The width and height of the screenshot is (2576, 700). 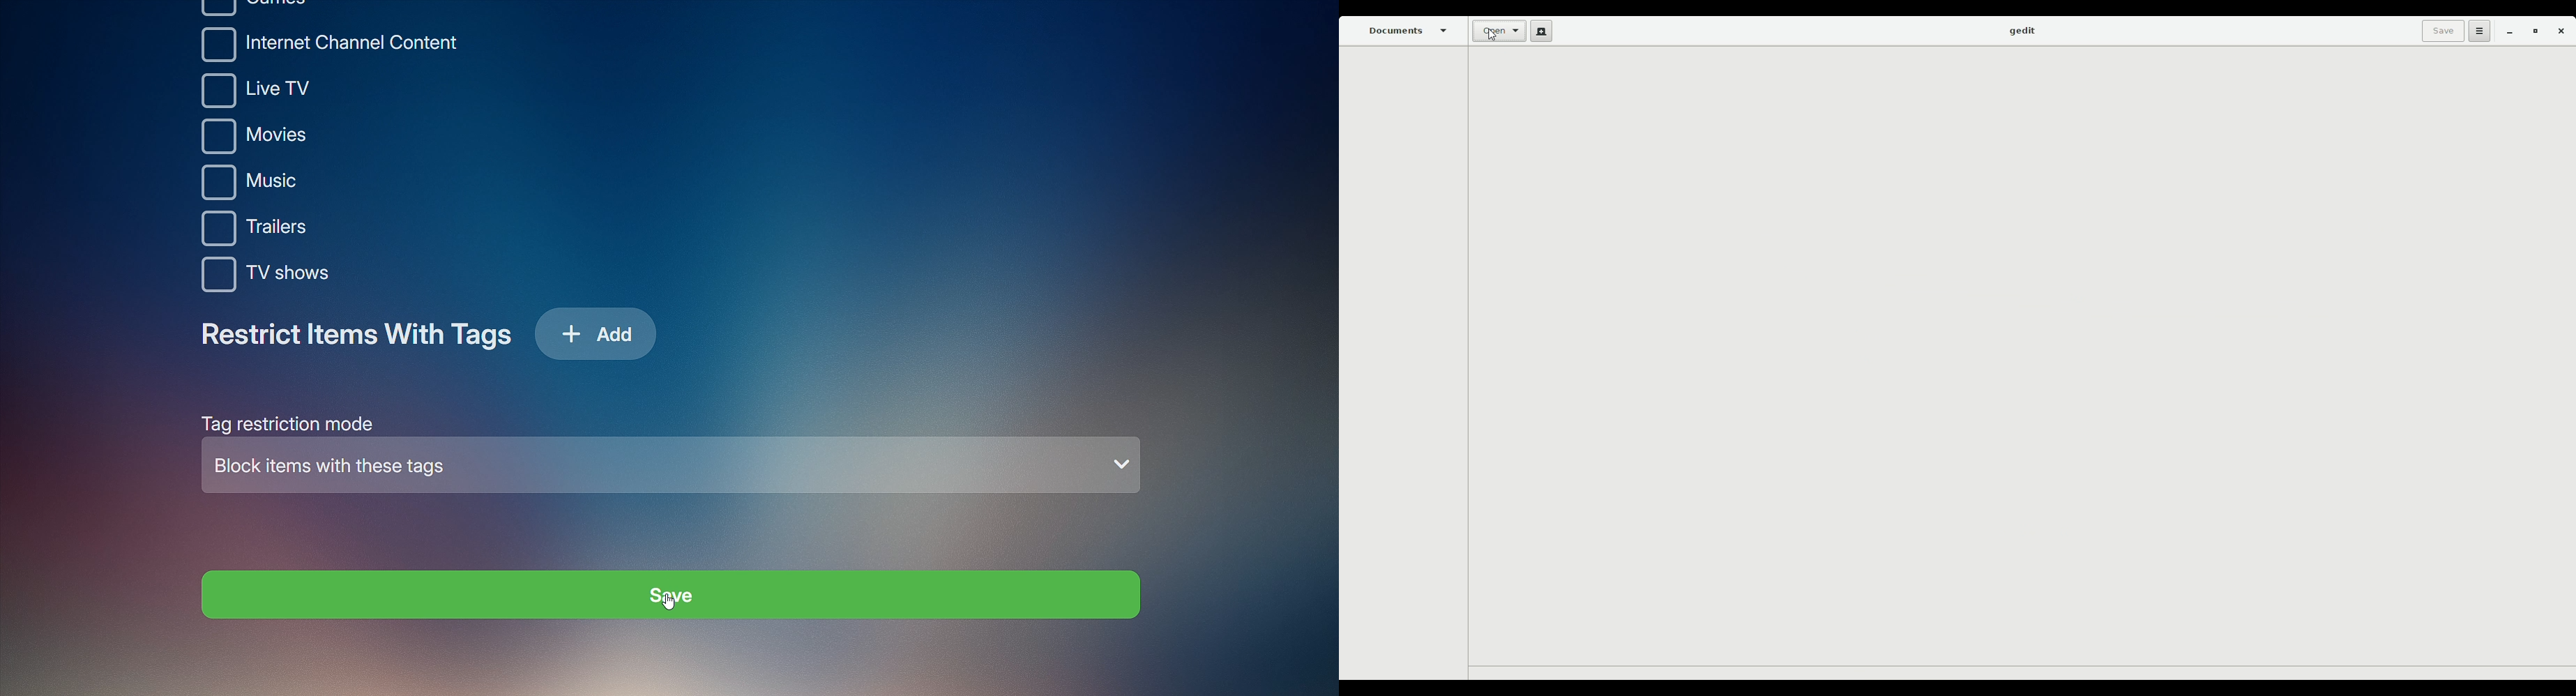 I want to click on Music, so click(x=282, y=183).